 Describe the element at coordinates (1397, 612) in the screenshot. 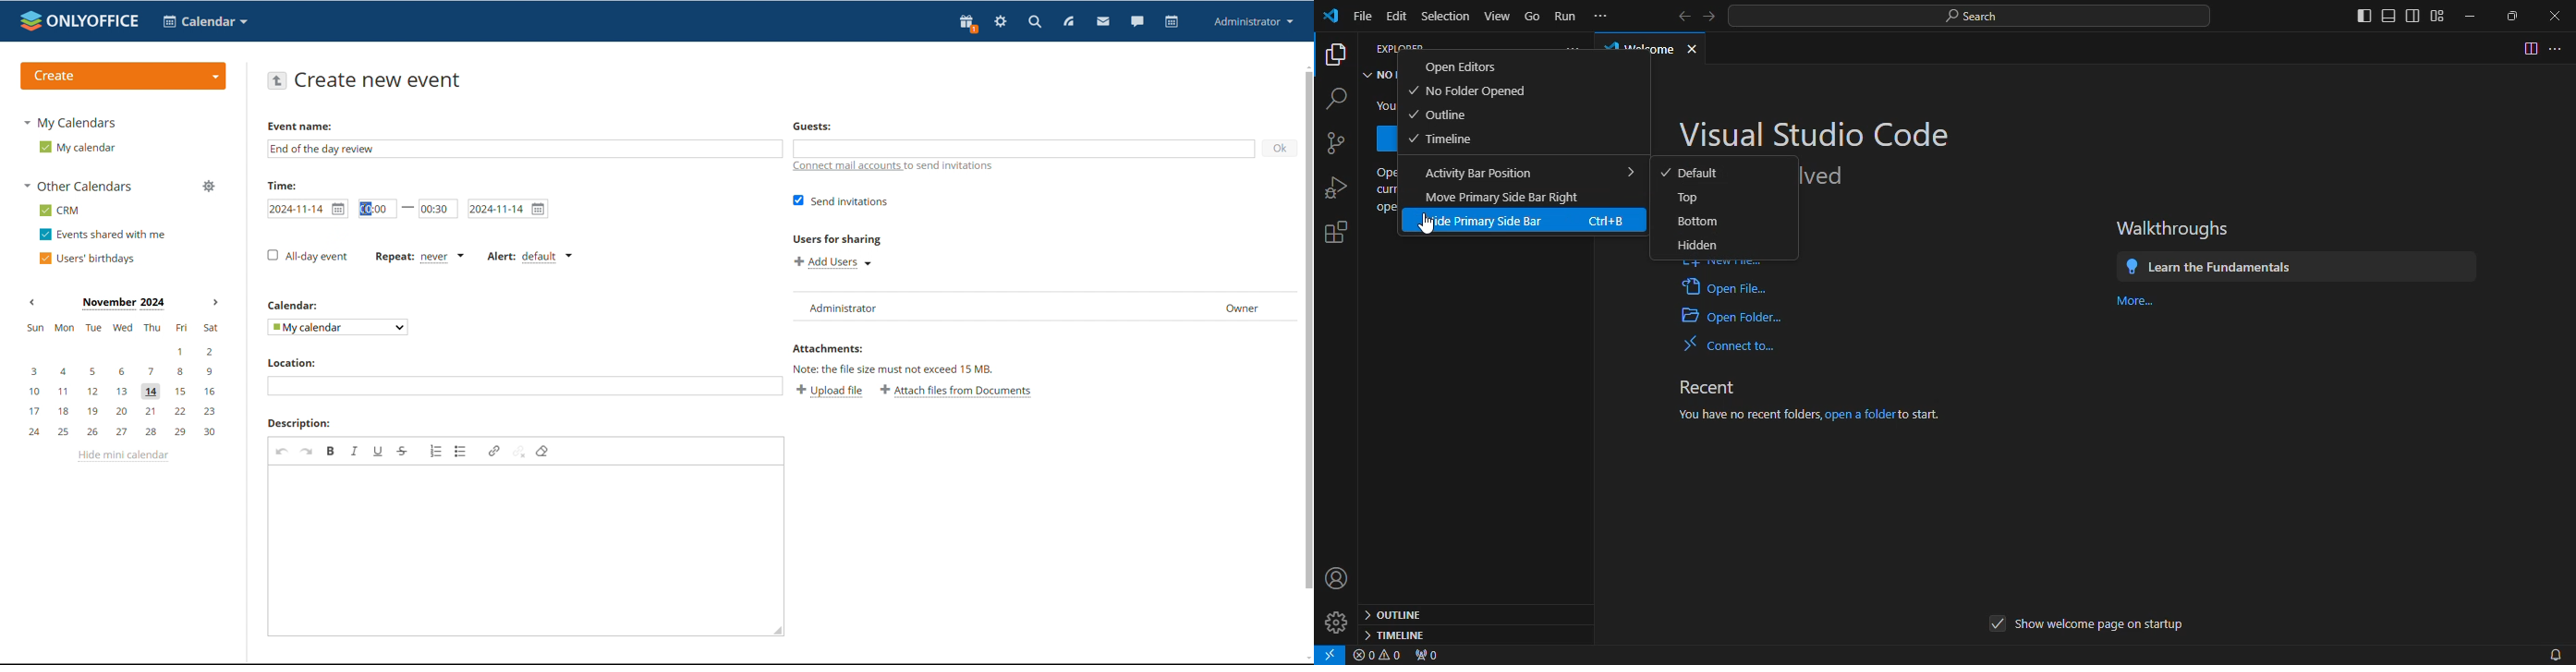

I see `outline` at that location.